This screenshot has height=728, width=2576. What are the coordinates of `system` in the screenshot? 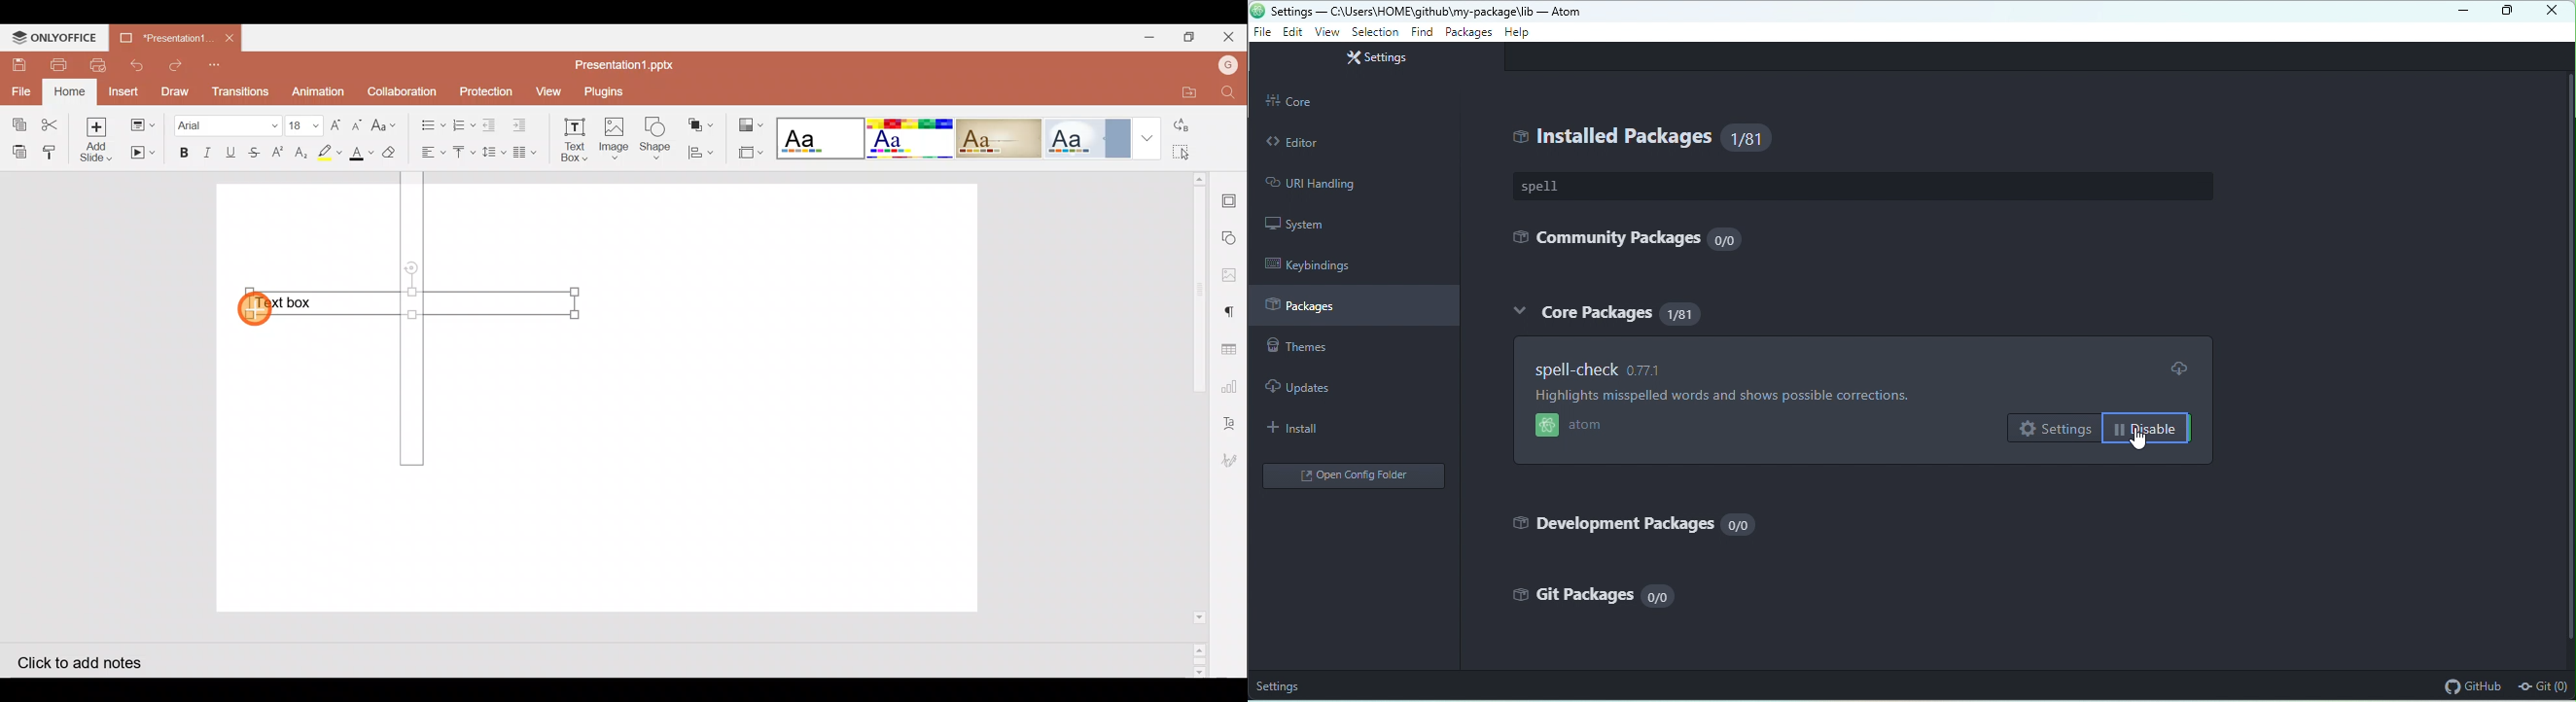 It's located at (1308, 225).